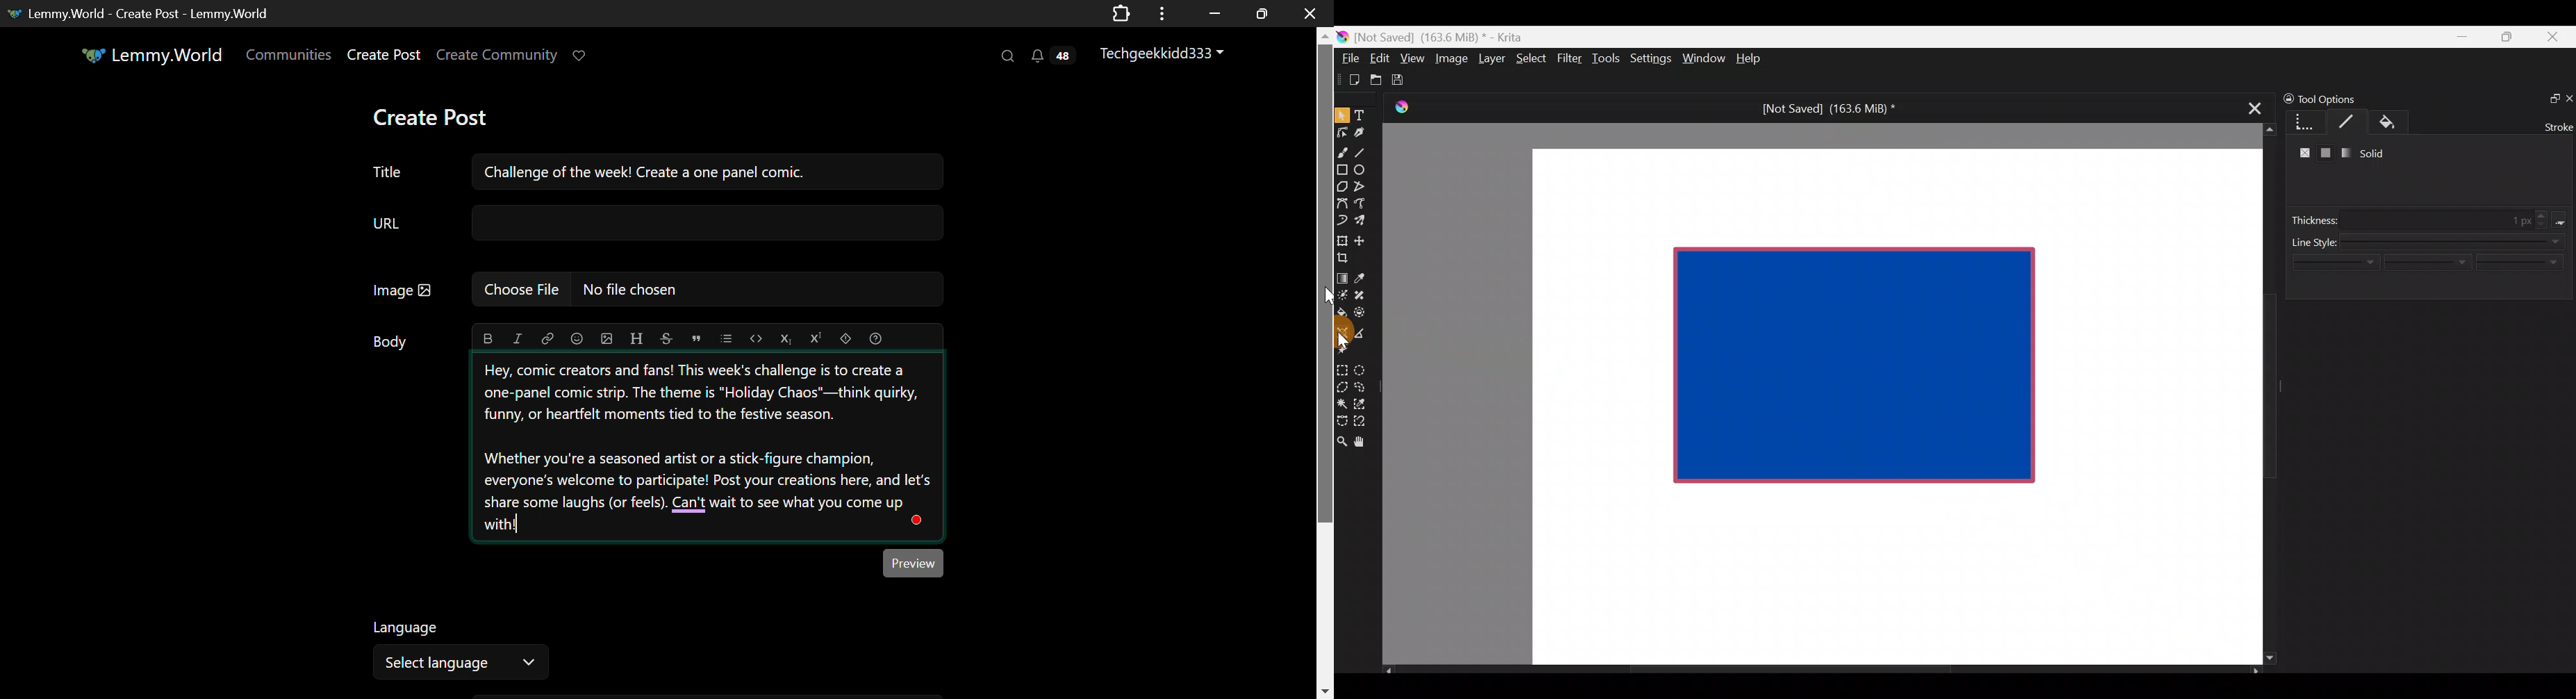 The width and height of the screenshot is (2576, 700). What do you see at coordinates (1608, 59) in the screenshot?
I see `Tools` at bounding box center [1608, 59].